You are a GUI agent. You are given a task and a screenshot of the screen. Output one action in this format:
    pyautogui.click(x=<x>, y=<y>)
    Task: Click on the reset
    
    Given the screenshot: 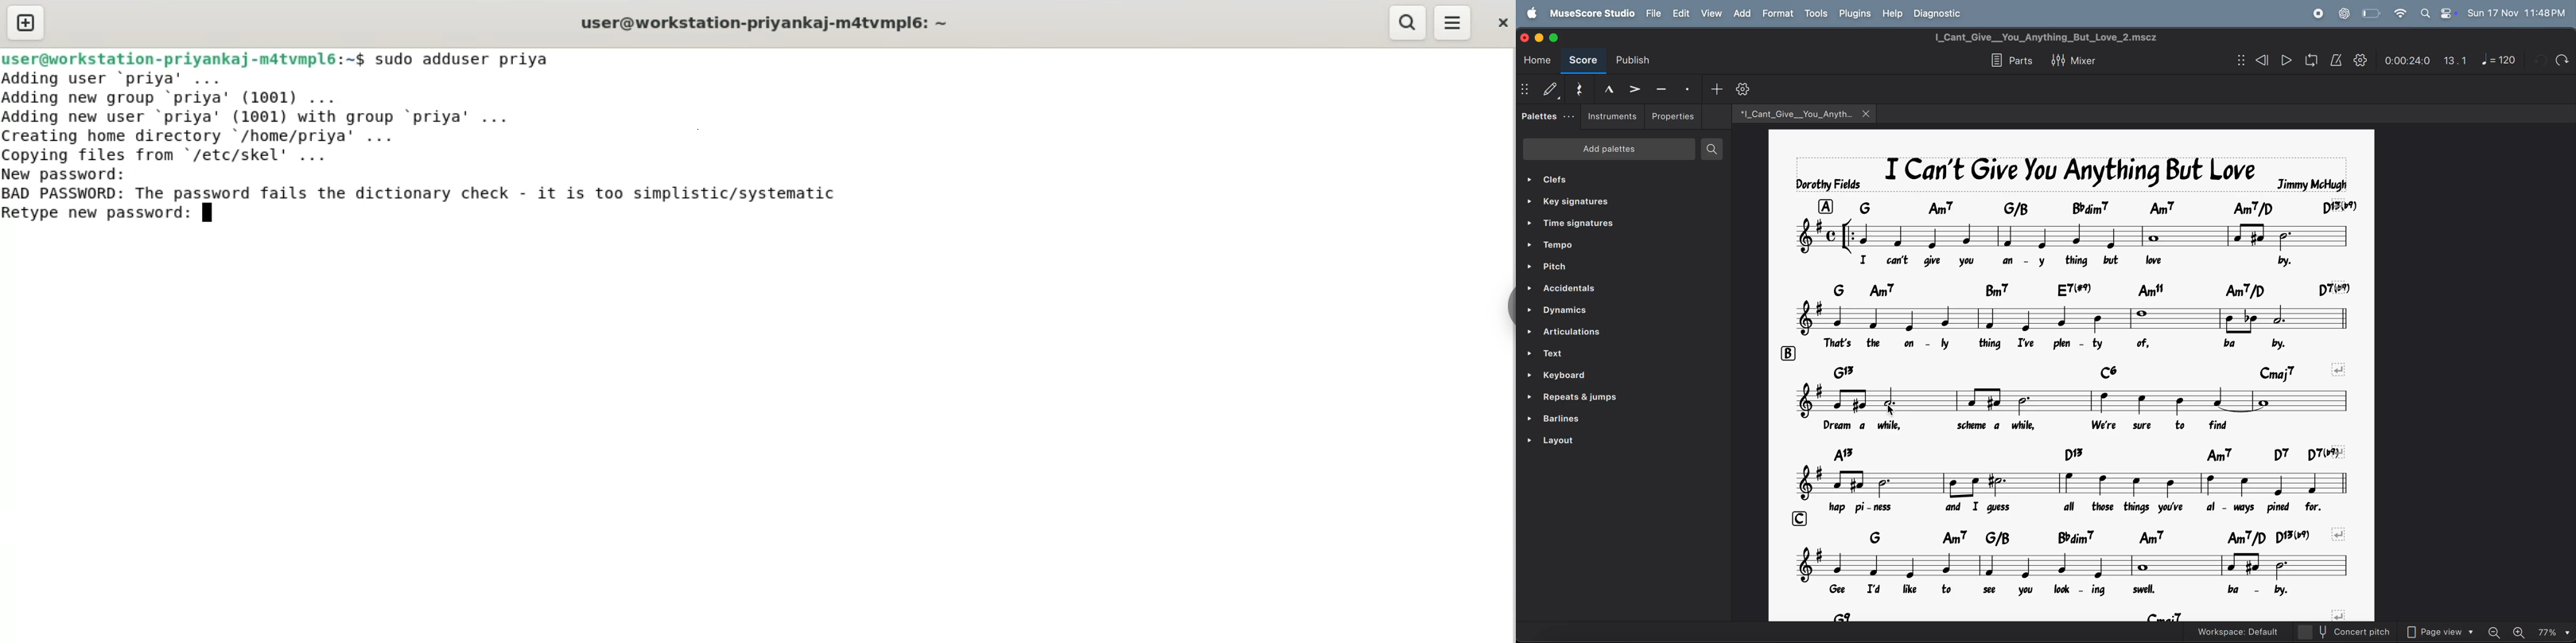 What is the action you would take?
    pyautogui.click(x=1579, y=90)
    